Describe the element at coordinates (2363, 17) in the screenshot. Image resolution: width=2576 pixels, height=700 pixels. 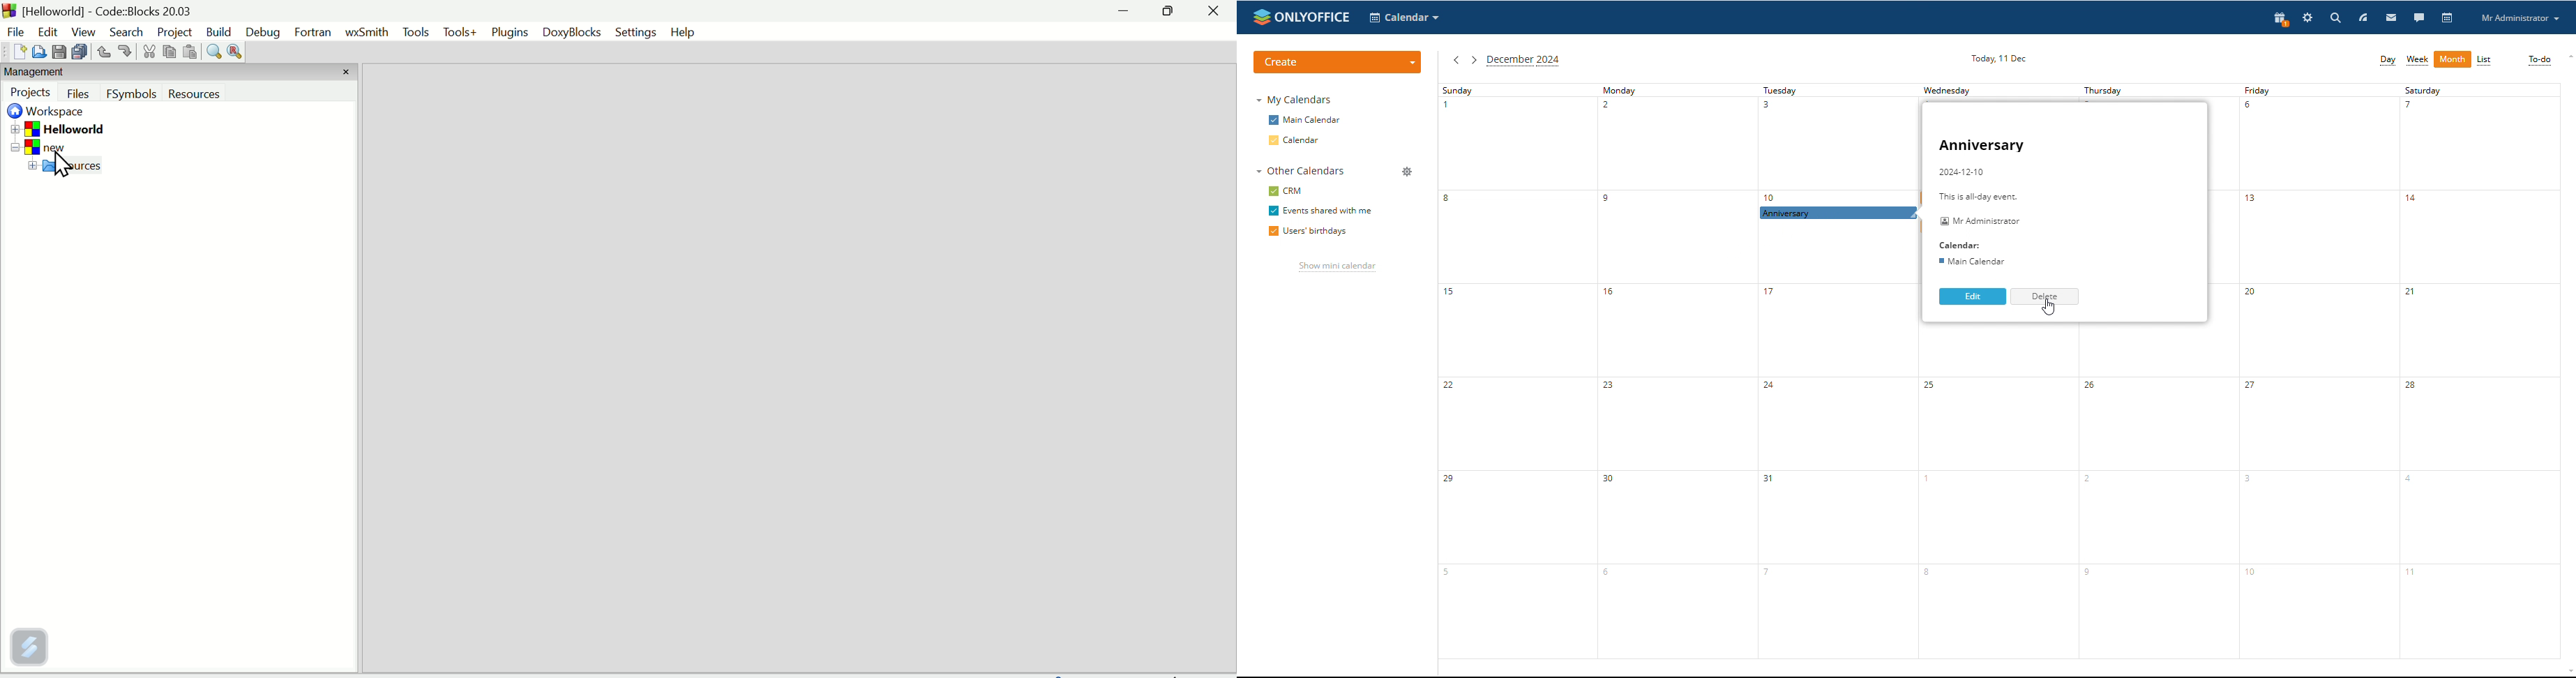
I see `feedd` at that location.